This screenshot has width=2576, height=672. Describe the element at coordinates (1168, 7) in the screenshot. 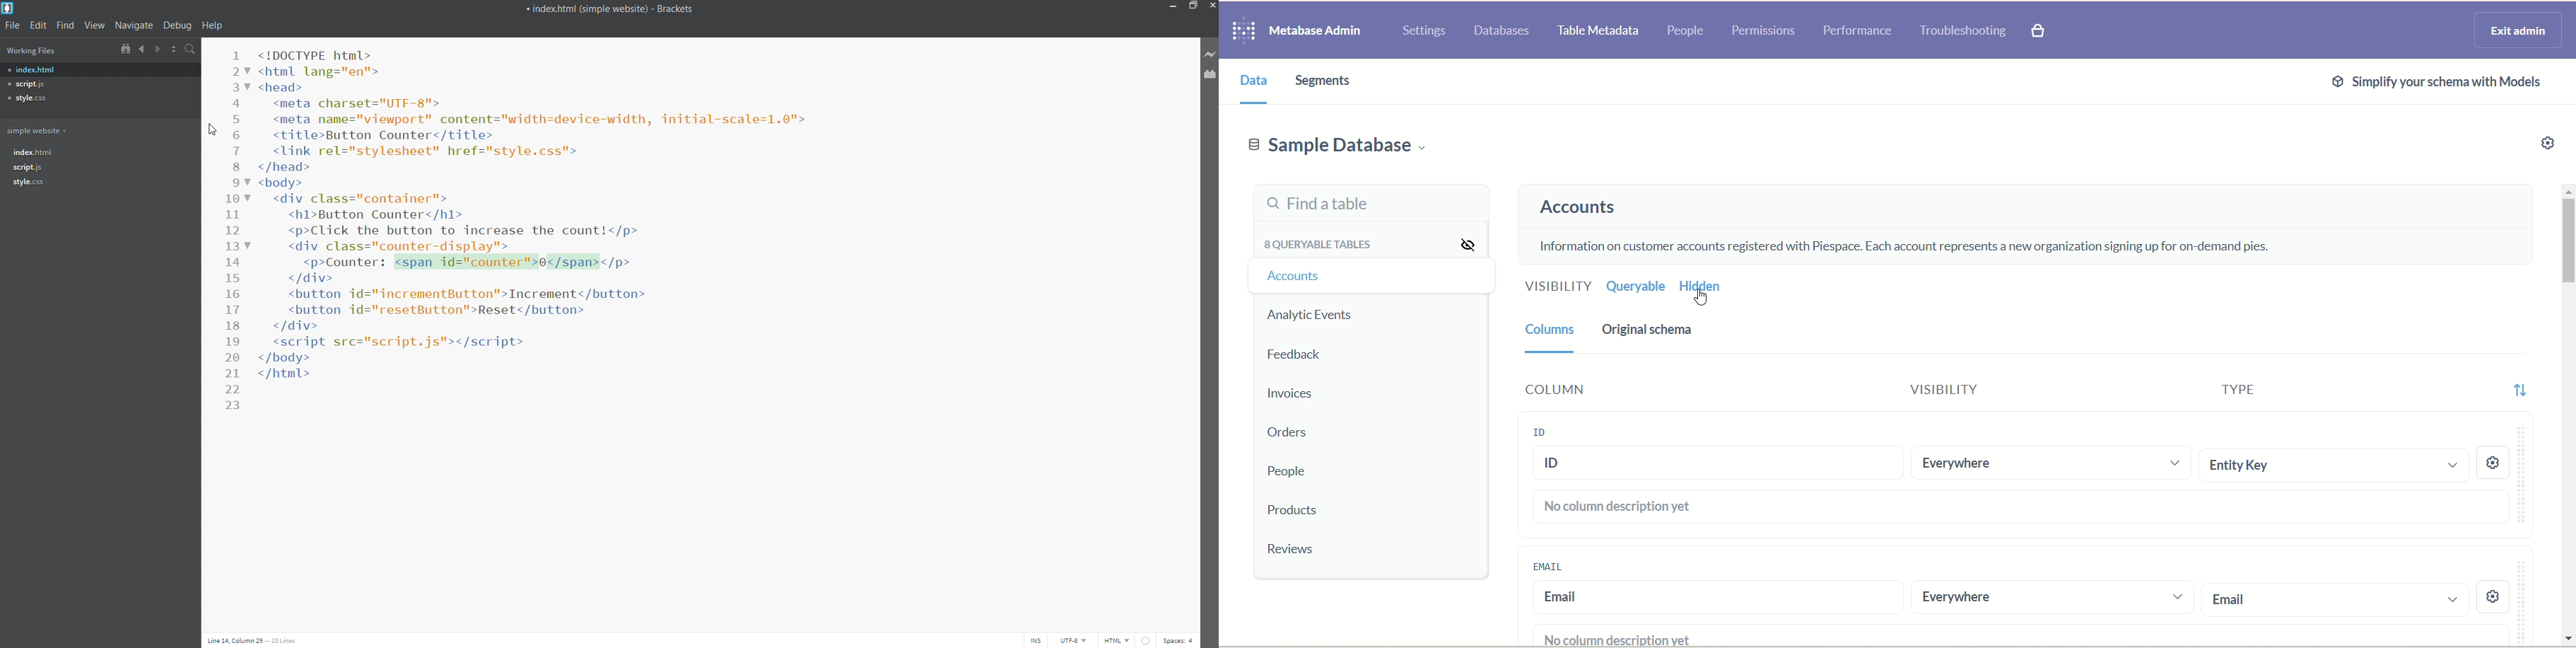

I see `minimize` at that location.